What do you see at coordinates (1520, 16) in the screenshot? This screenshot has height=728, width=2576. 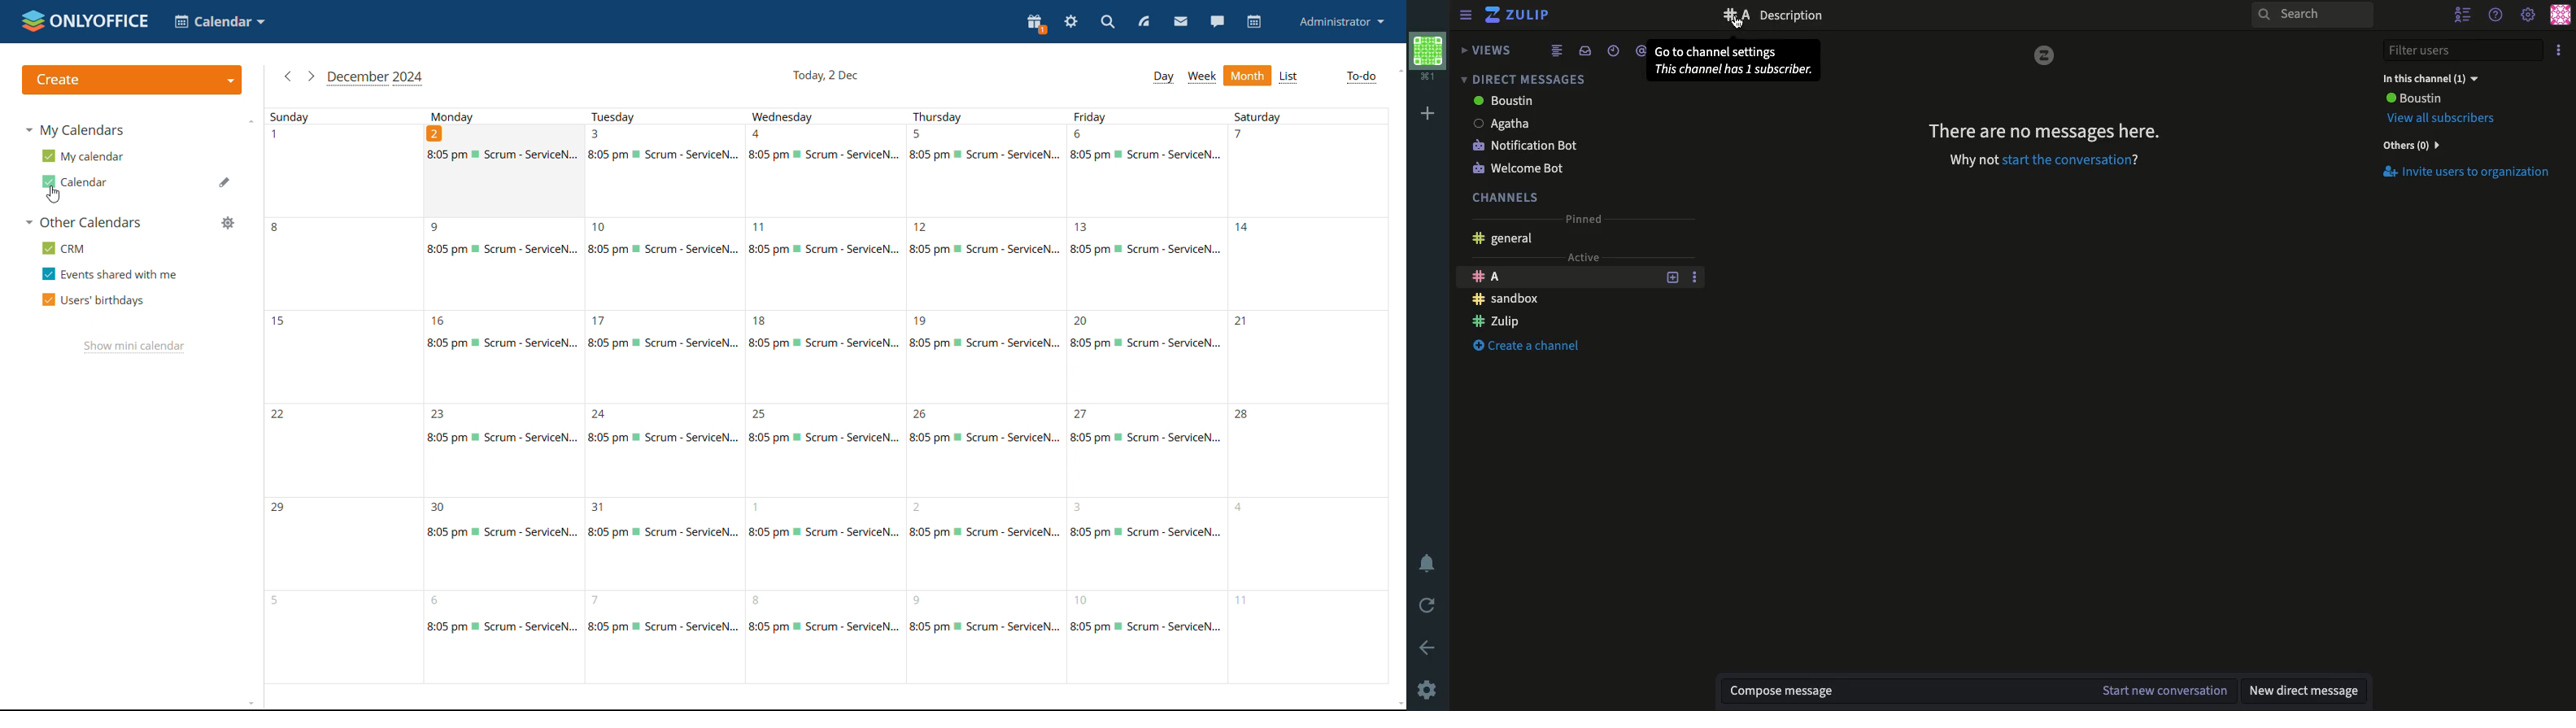 I see `Zulip` at bounding box center [1520, 16].